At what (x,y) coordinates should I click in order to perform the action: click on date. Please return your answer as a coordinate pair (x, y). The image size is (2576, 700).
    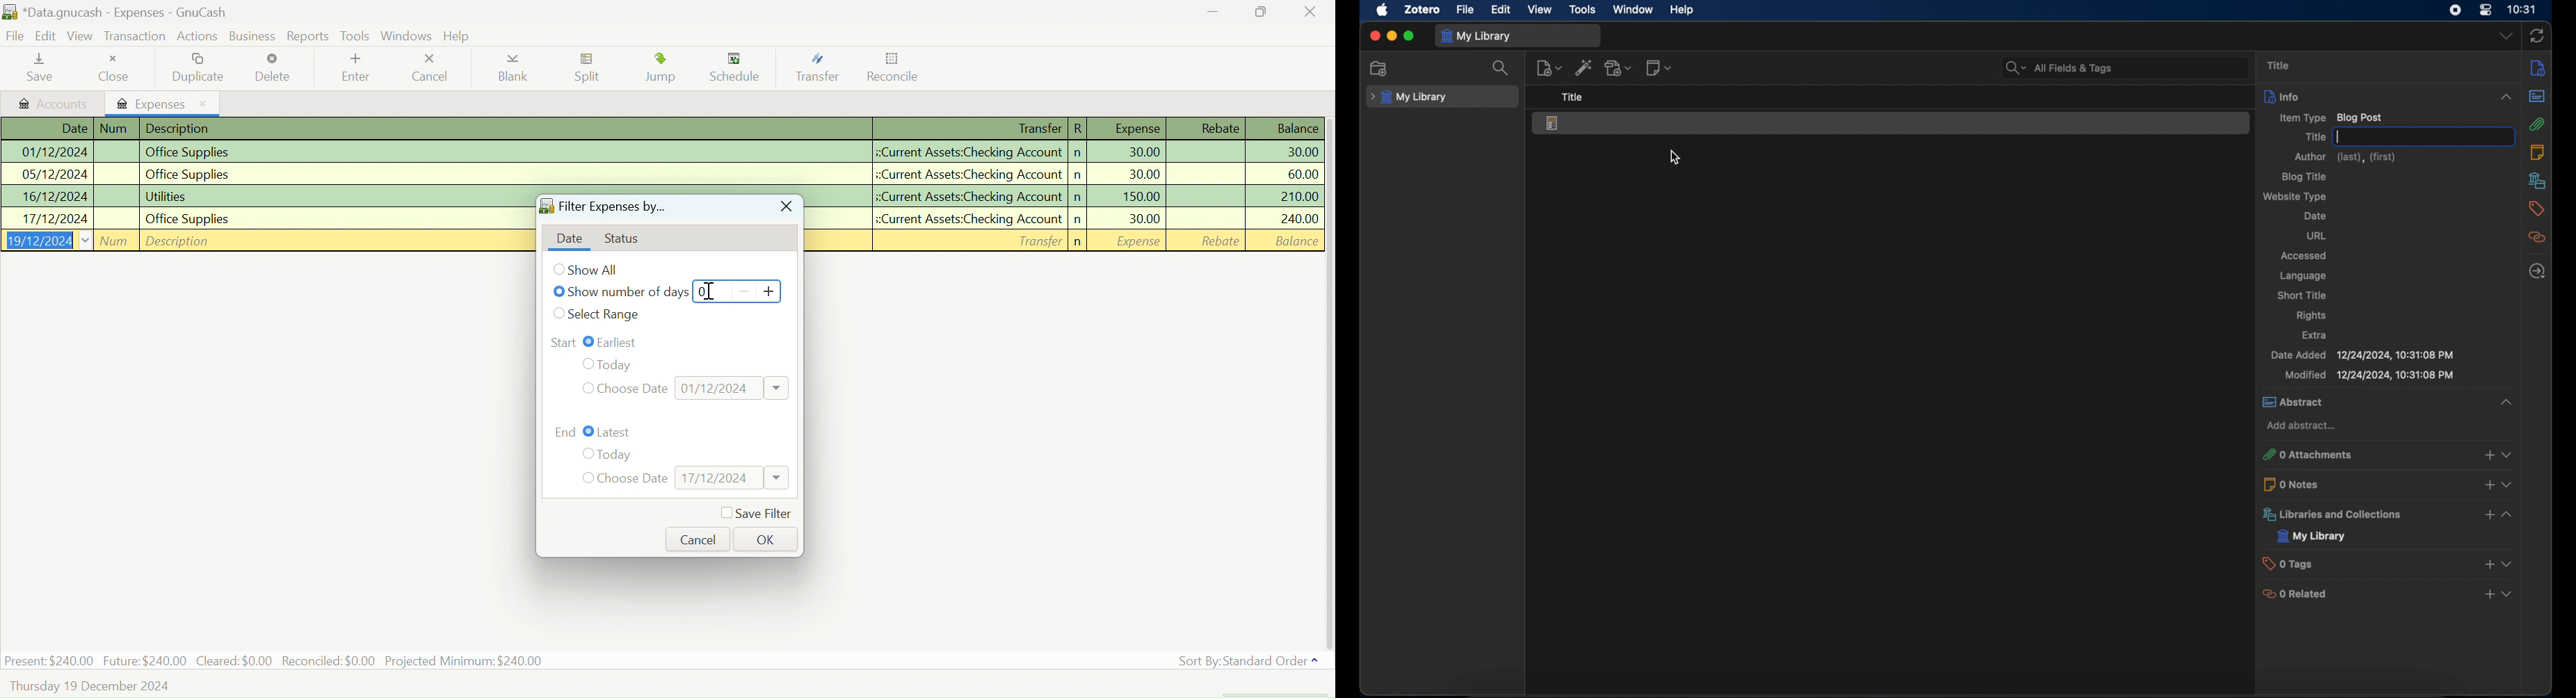
    Looking at the image, I should click on (2316, 215).